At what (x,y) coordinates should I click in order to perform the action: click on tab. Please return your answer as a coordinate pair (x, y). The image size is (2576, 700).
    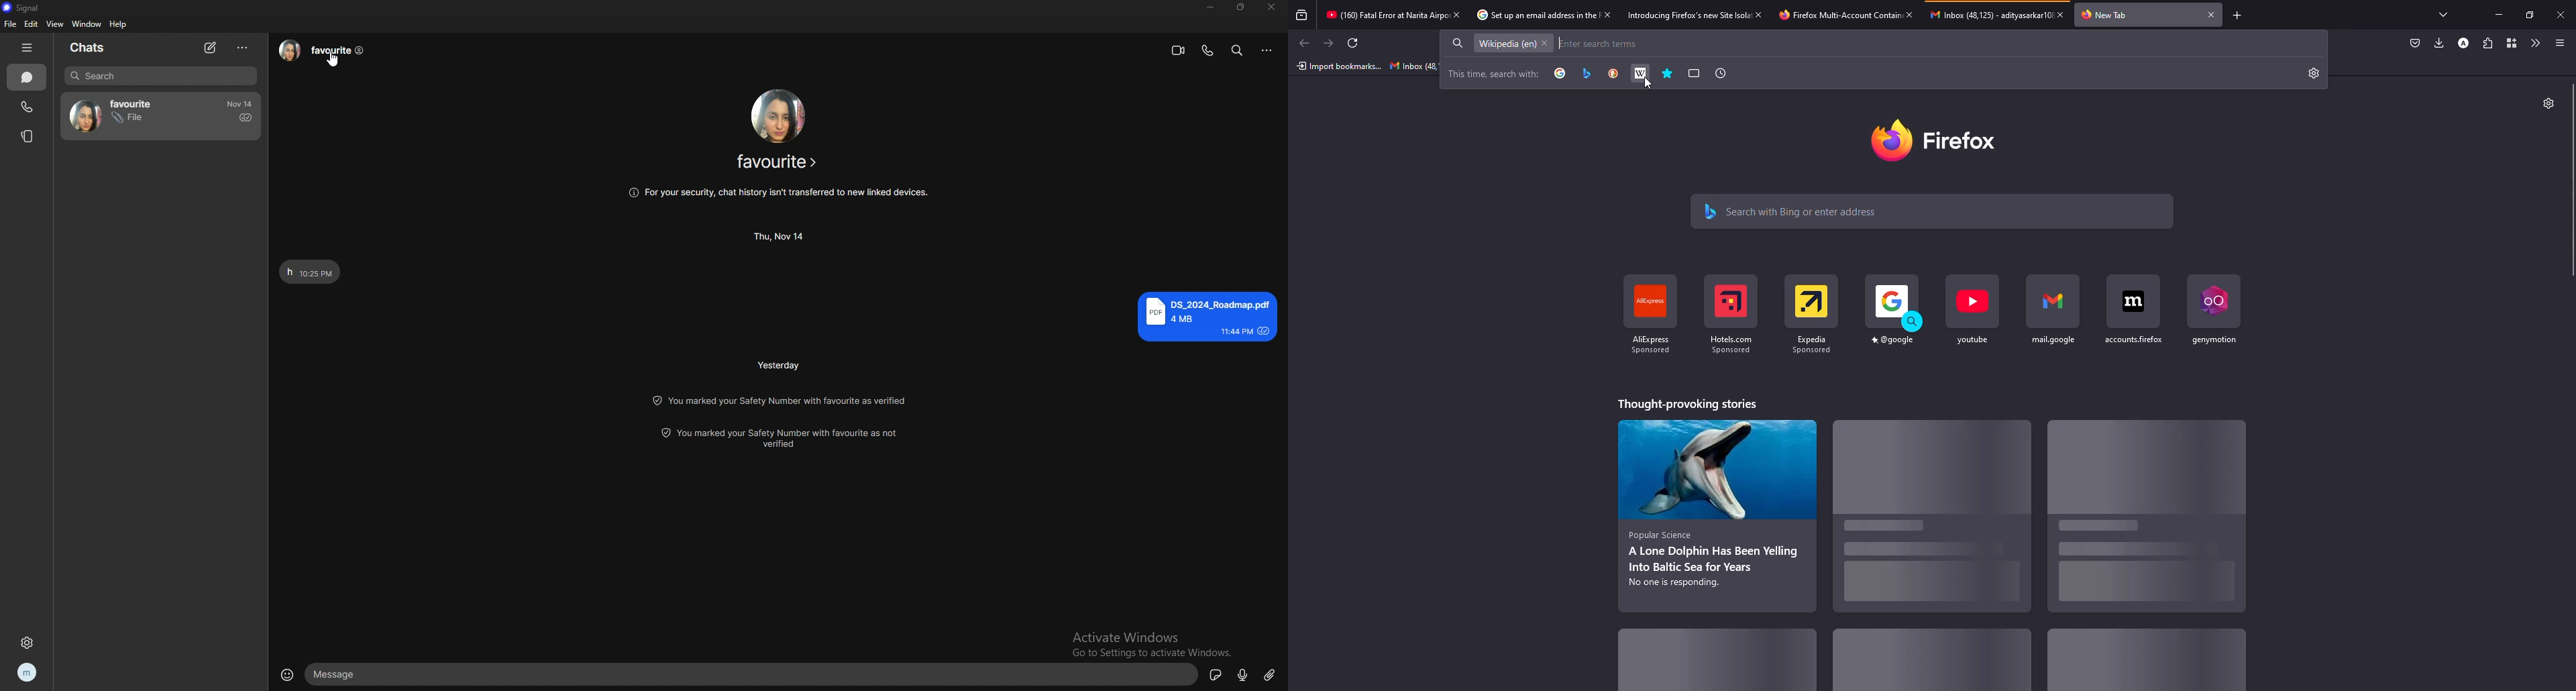
    Looking at the image, I should click on (1526, 15).